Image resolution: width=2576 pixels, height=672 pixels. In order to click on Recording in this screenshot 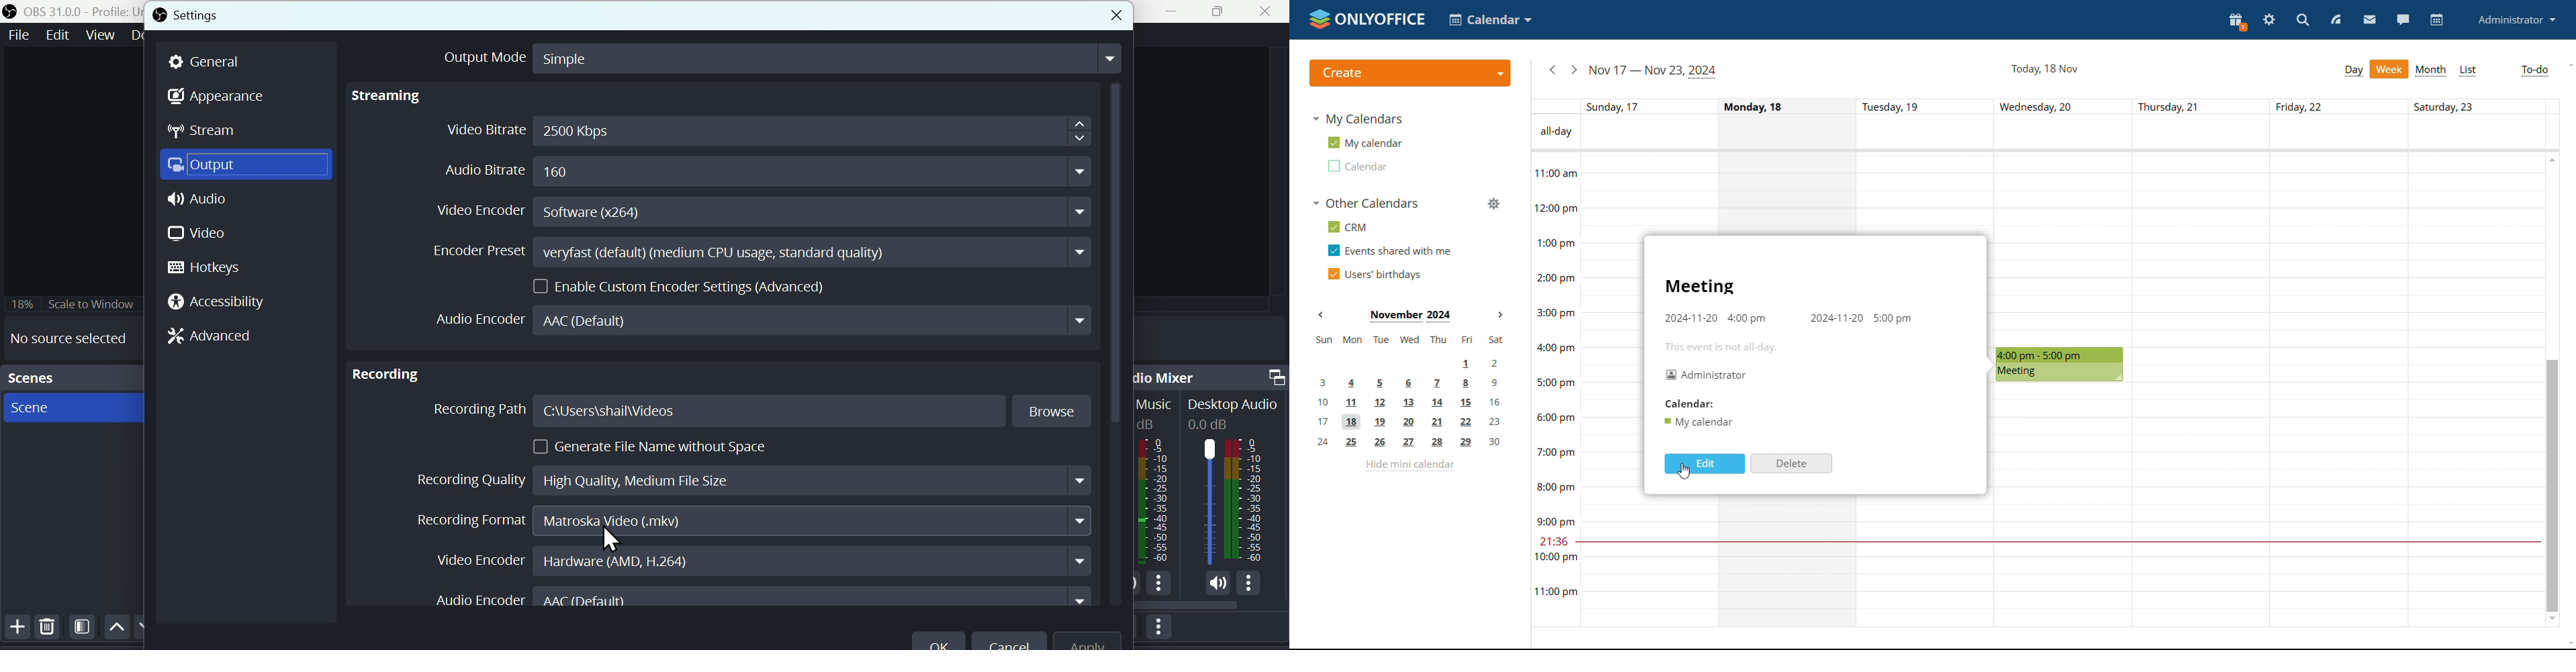, I will do `click(381, 375)`.